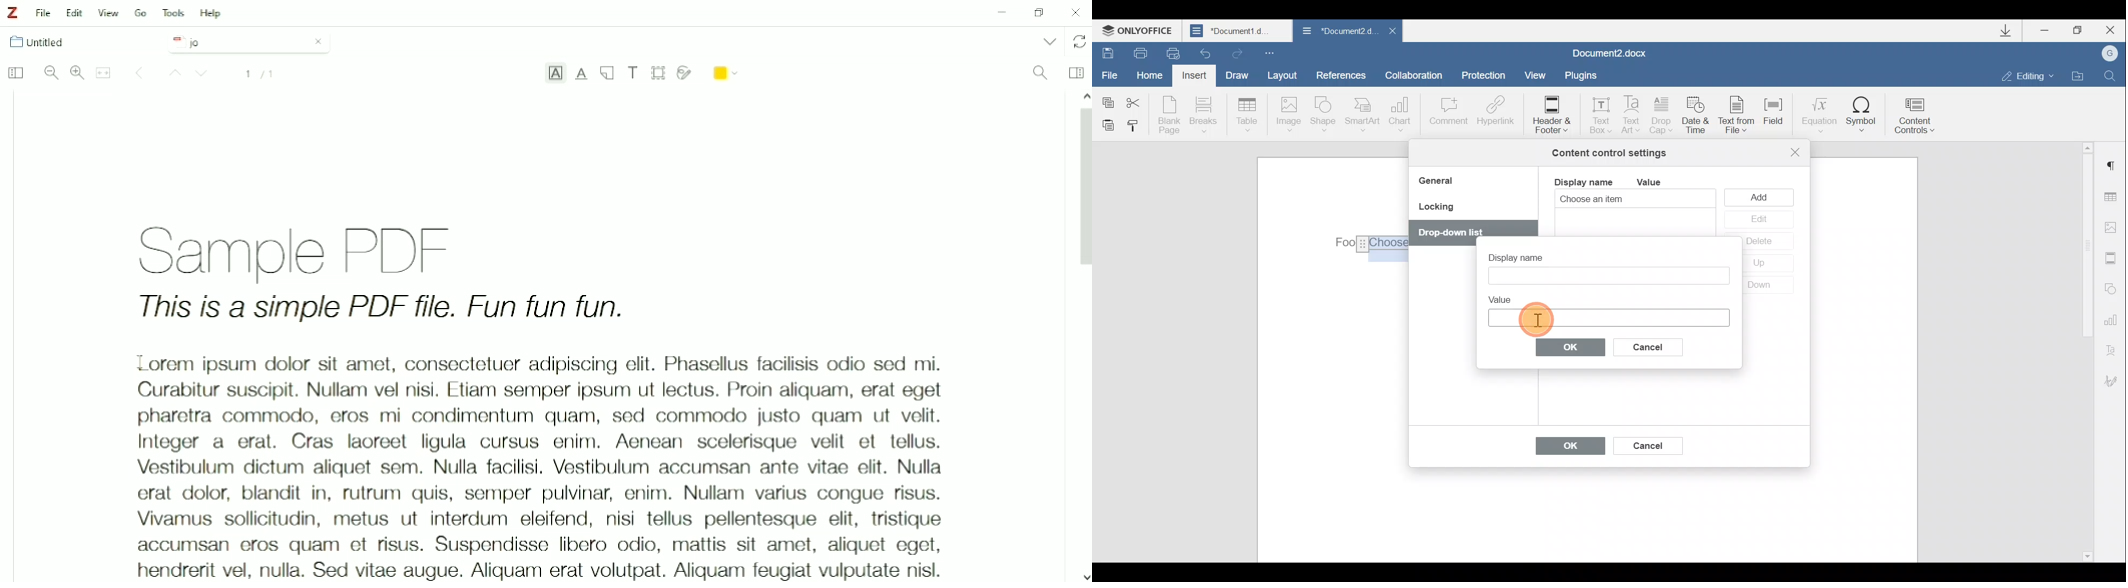 This screenshot has width=2128, height=588. What do you see at coordinates (2078, 74) in the screenshot?
I see `Open file location` at bounding box center [2078, 74].